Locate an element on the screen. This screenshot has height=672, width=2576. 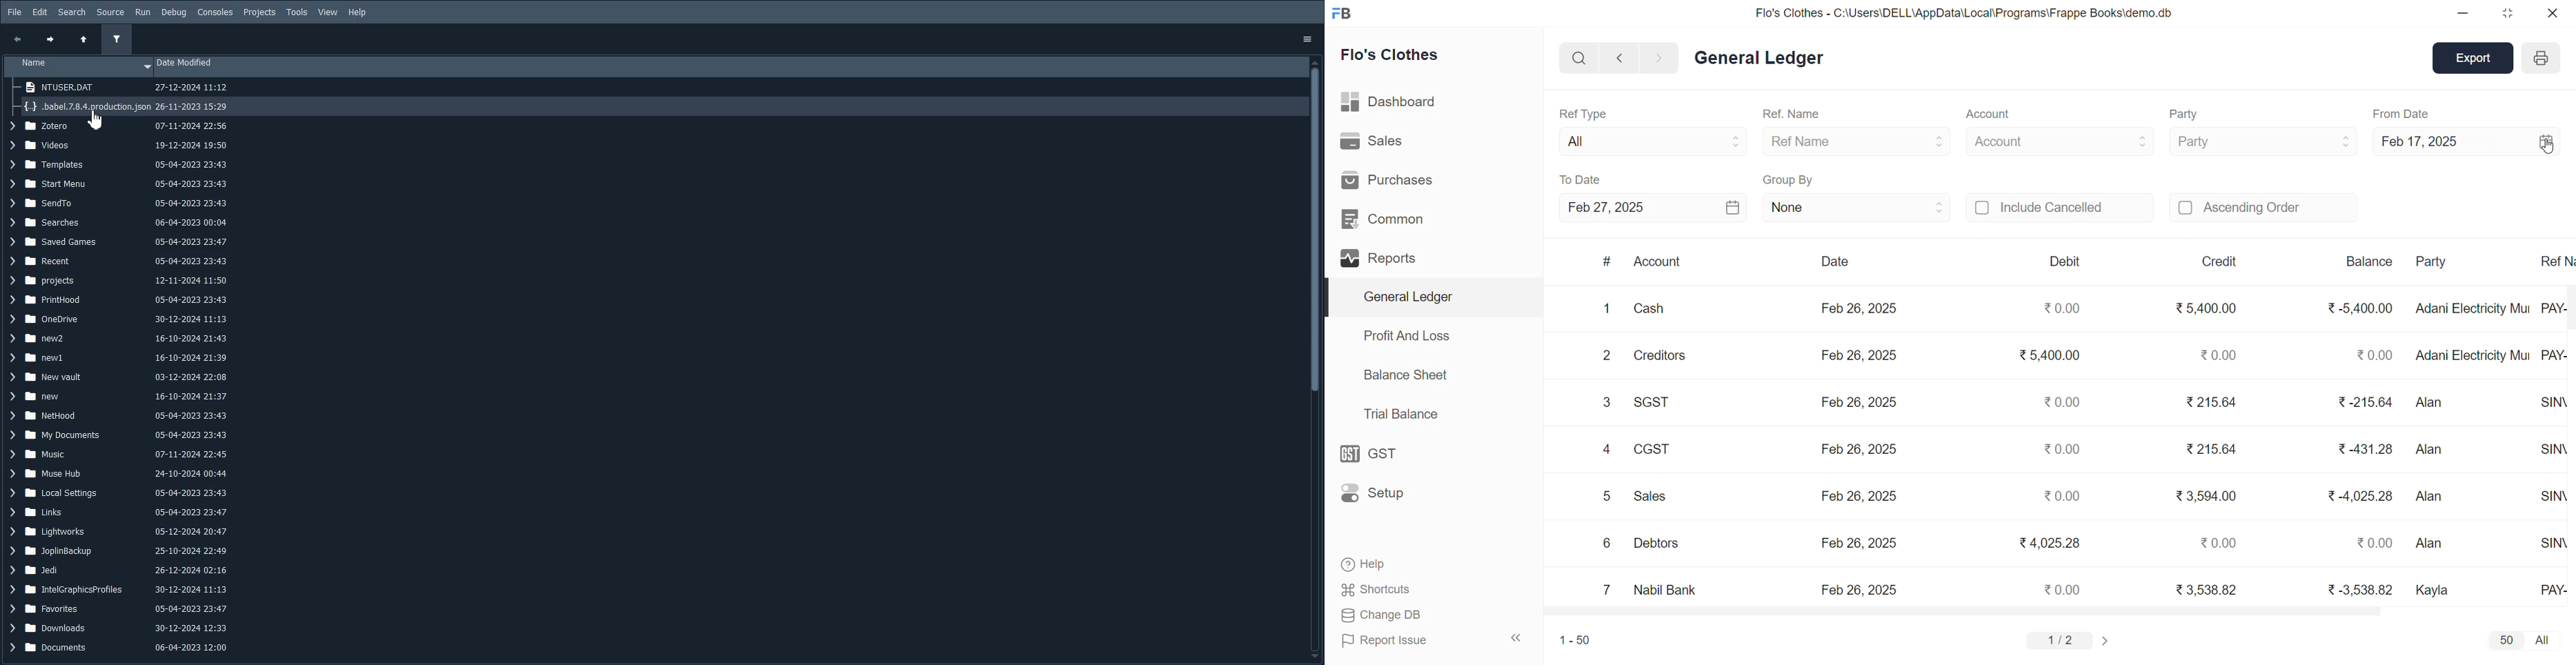
CGST is located at coordinates (1652, 449).